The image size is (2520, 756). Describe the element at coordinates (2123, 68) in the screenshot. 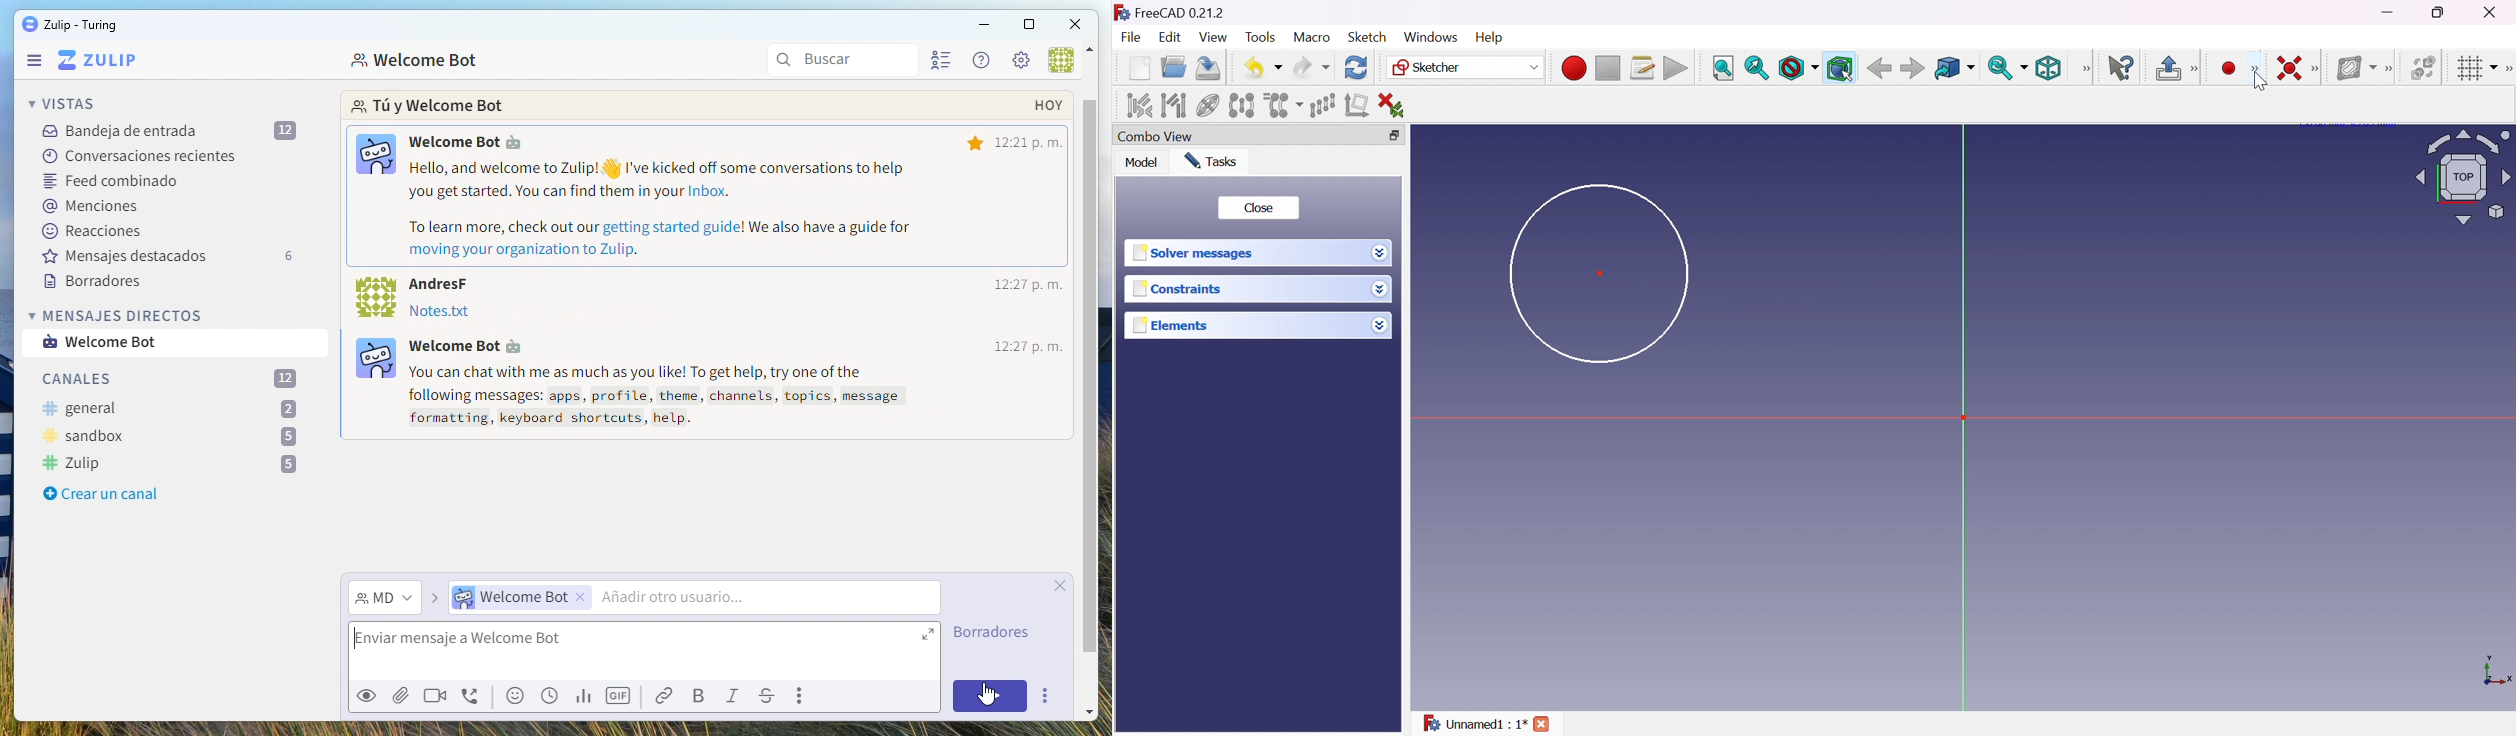

I see `What's this?` at that location.